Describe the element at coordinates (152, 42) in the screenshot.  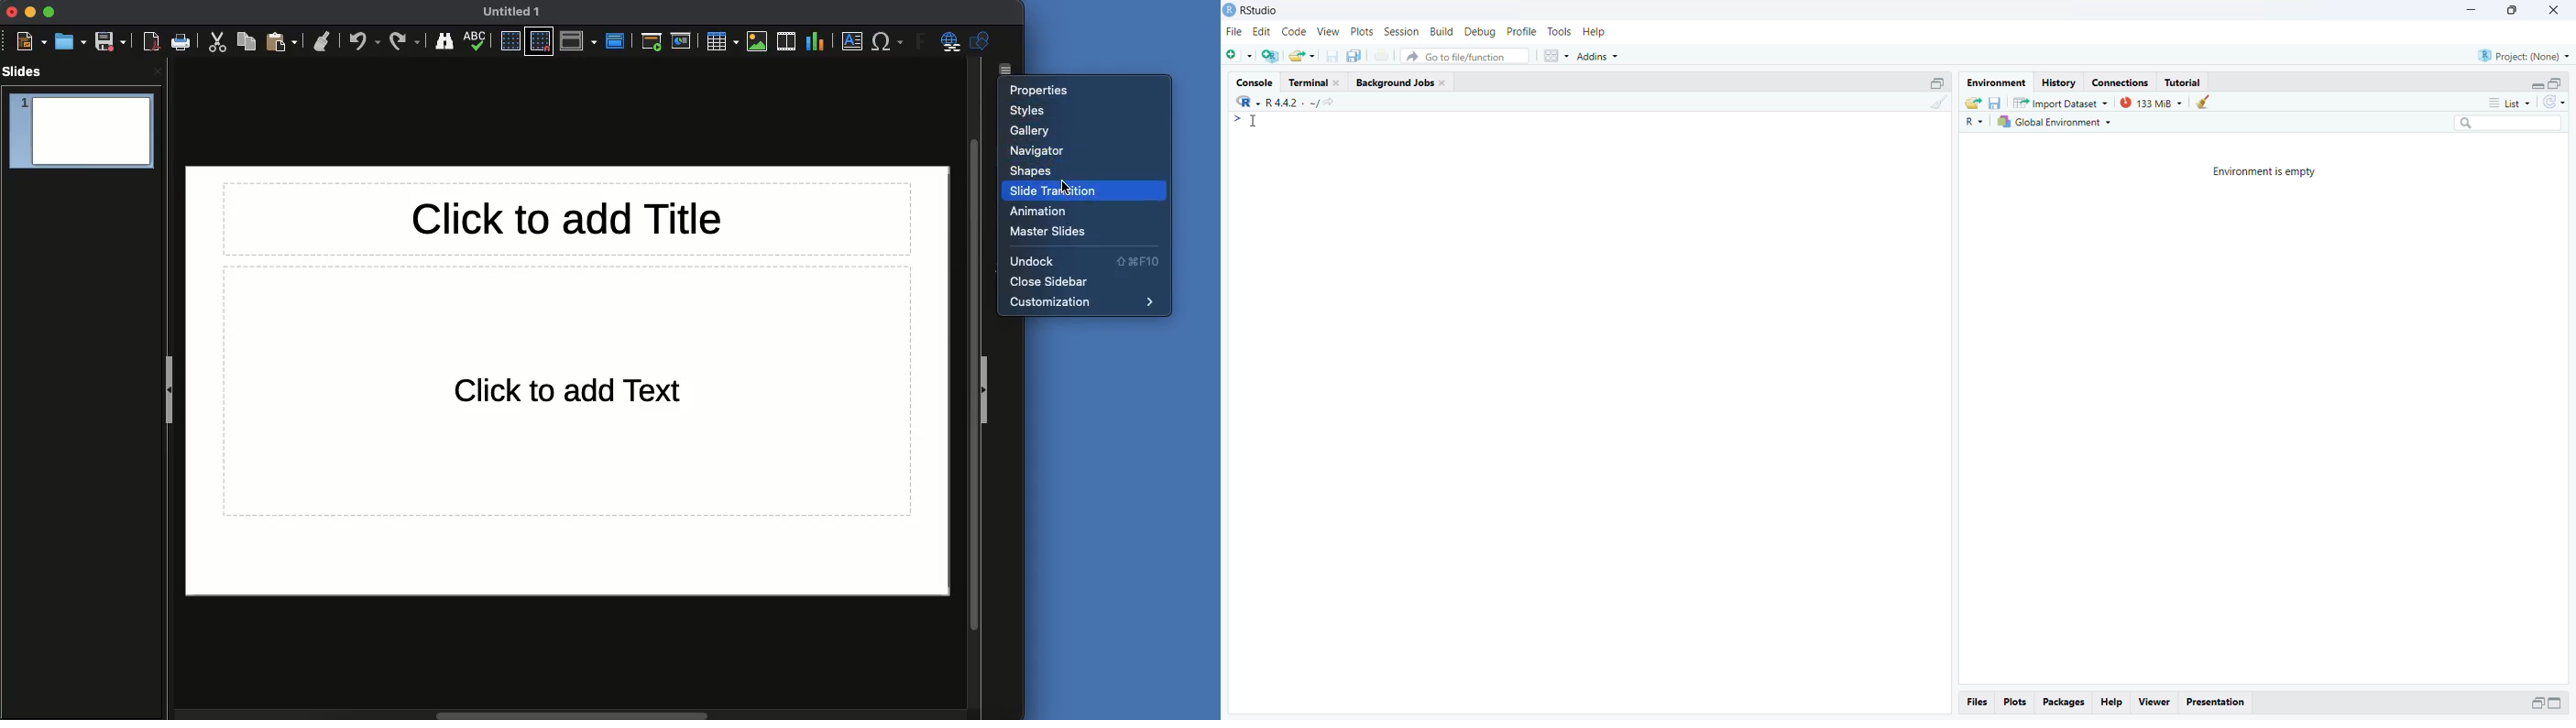
I see `Export as PDF` at that location.